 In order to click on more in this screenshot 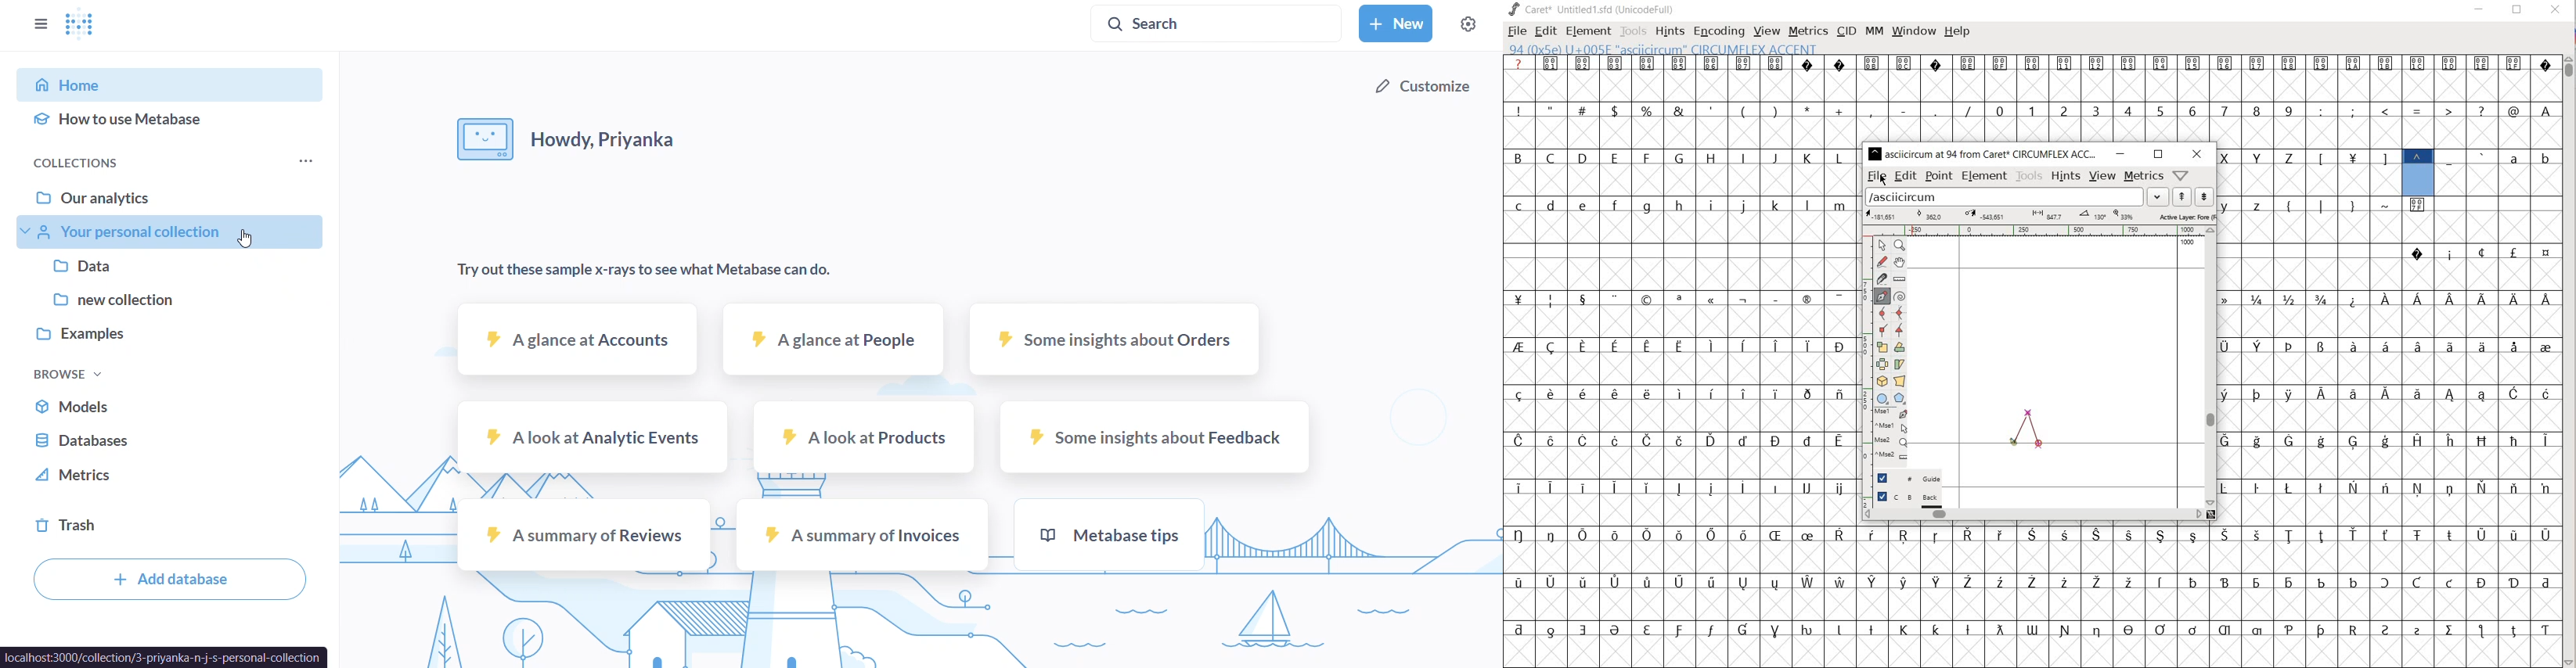, I will do `click(307, 163)`.